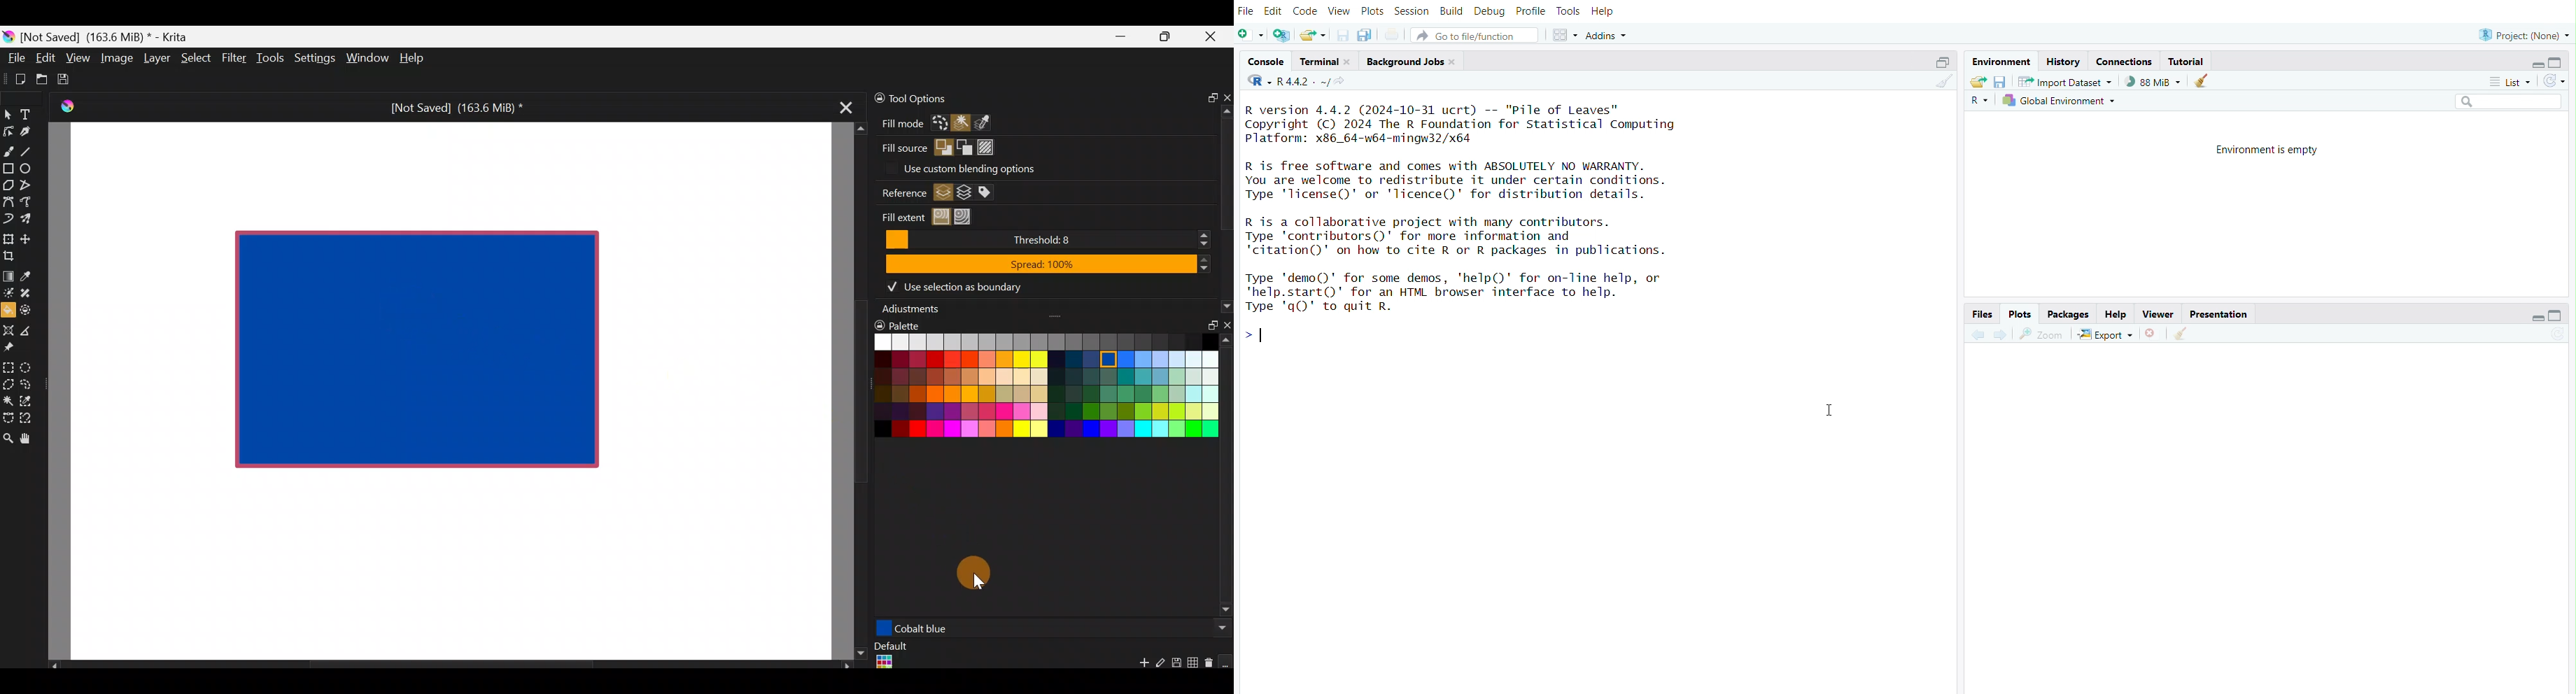 Image resolution: width=2576 pixels, height=700 pixels. Describe the element at coordinates (2562, 61) in the screenshot. I see `maximize` at that location.